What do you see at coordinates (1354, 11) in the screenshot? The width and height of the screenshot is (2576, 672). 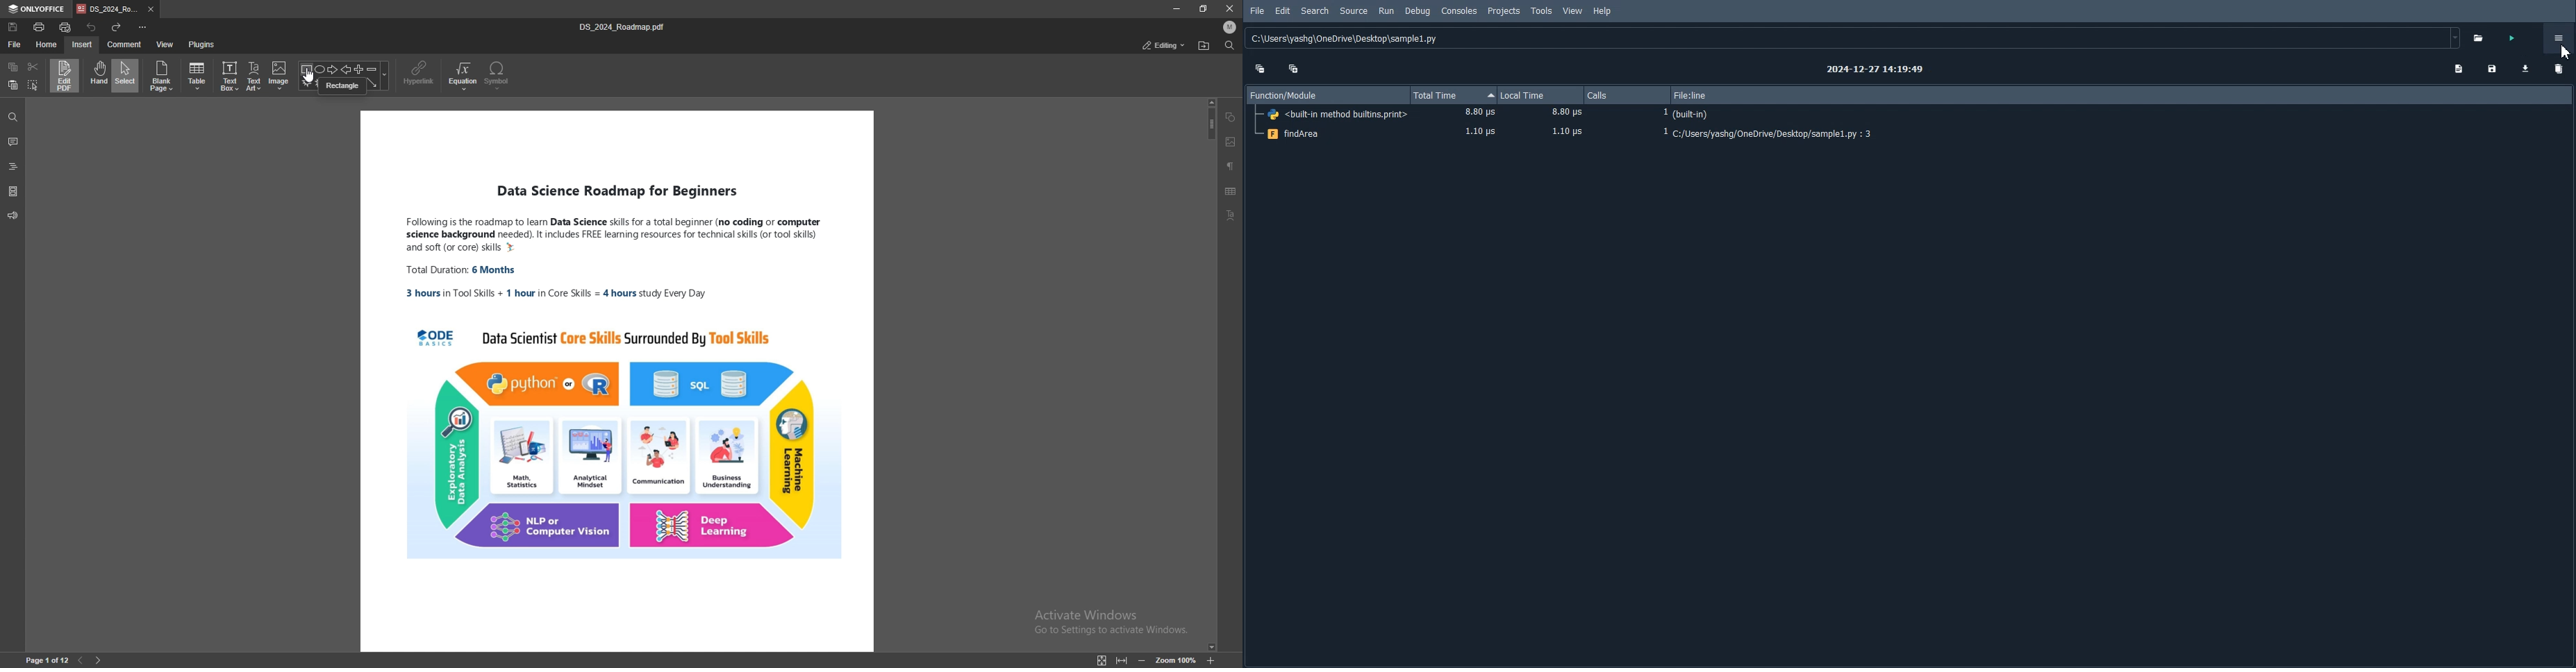 I see `Source` at bounding box center [1354, 11].